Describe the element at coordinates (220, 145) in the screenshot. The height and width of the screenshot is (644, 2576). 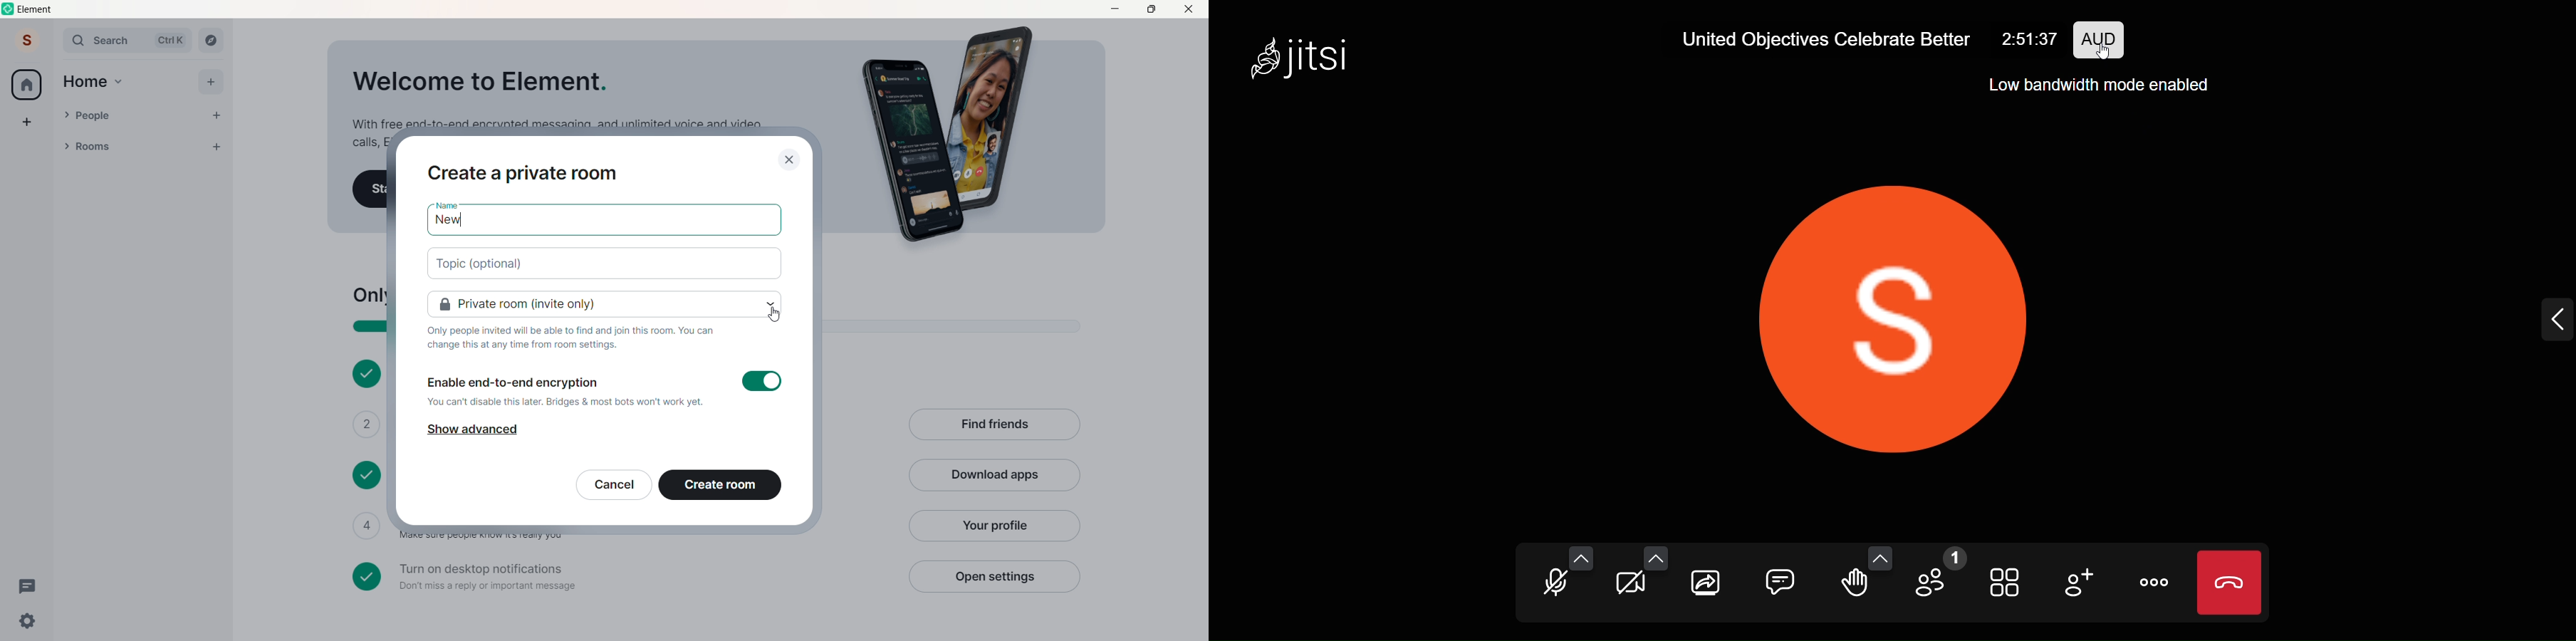
I see `Add room` at that location.